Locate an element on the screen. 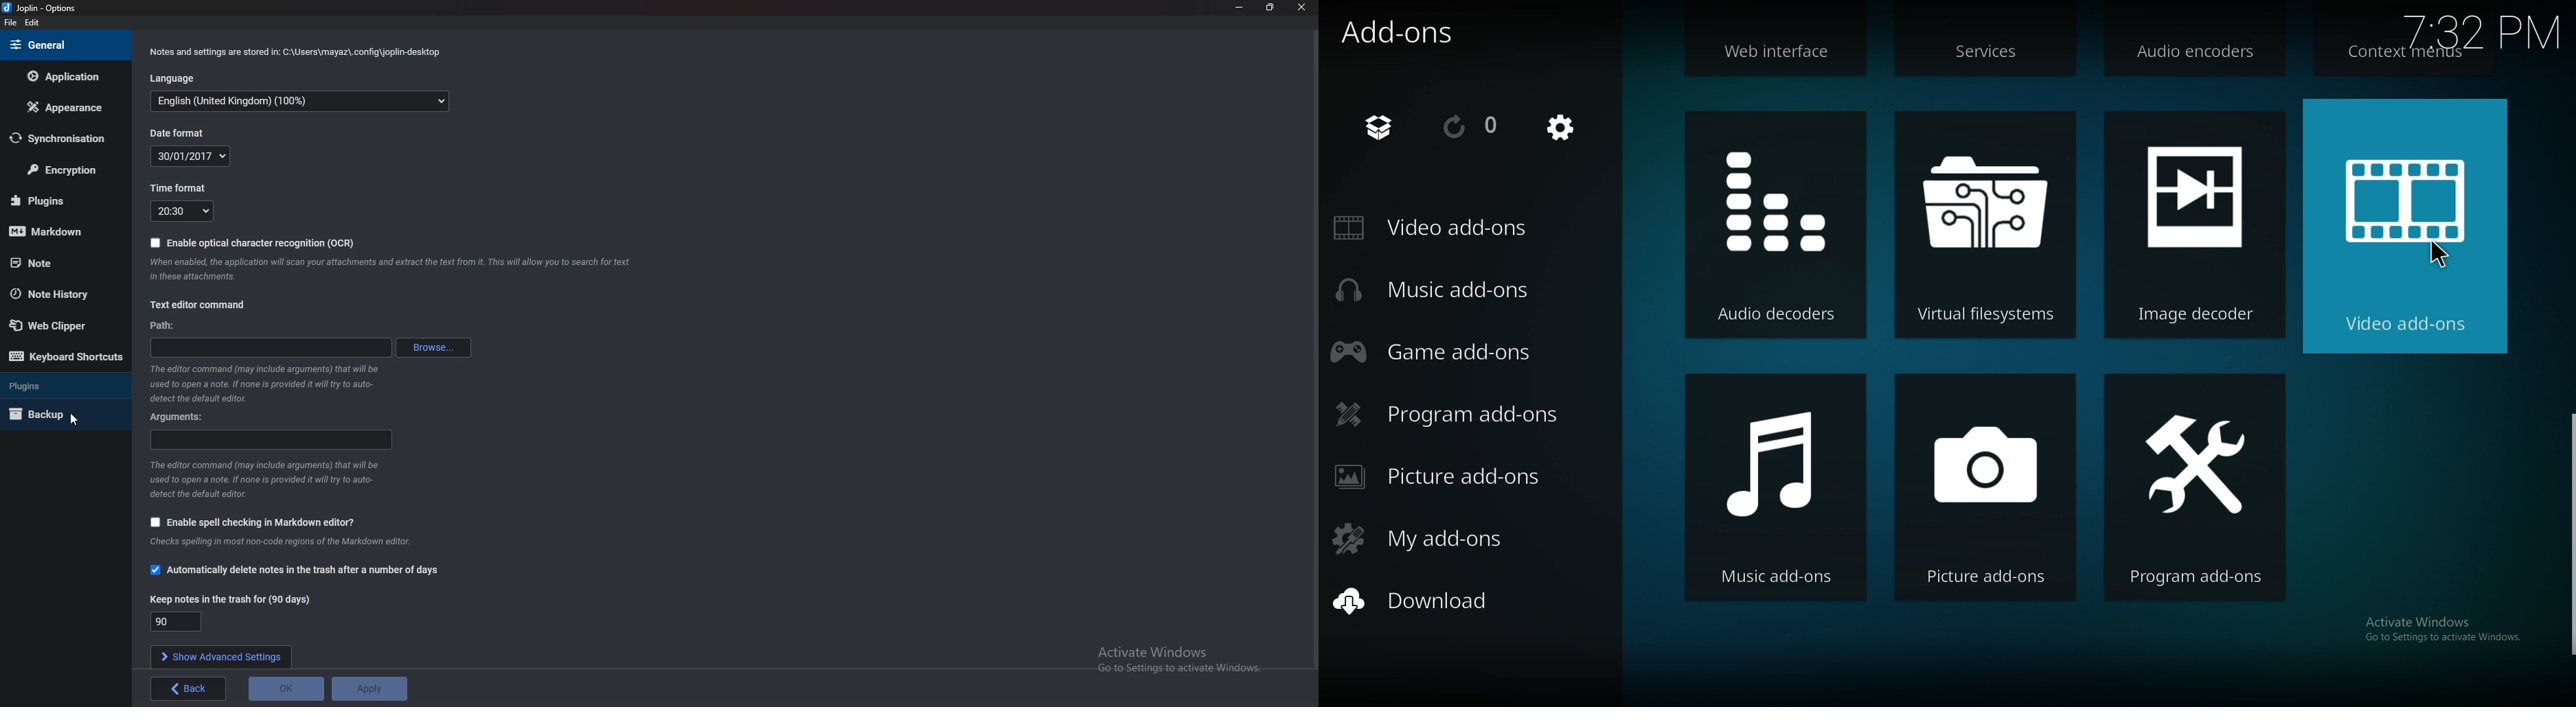 Image resolution: width=2576 pixels, height=728 pixels. my add ons is located at coordinates (1429, 536).